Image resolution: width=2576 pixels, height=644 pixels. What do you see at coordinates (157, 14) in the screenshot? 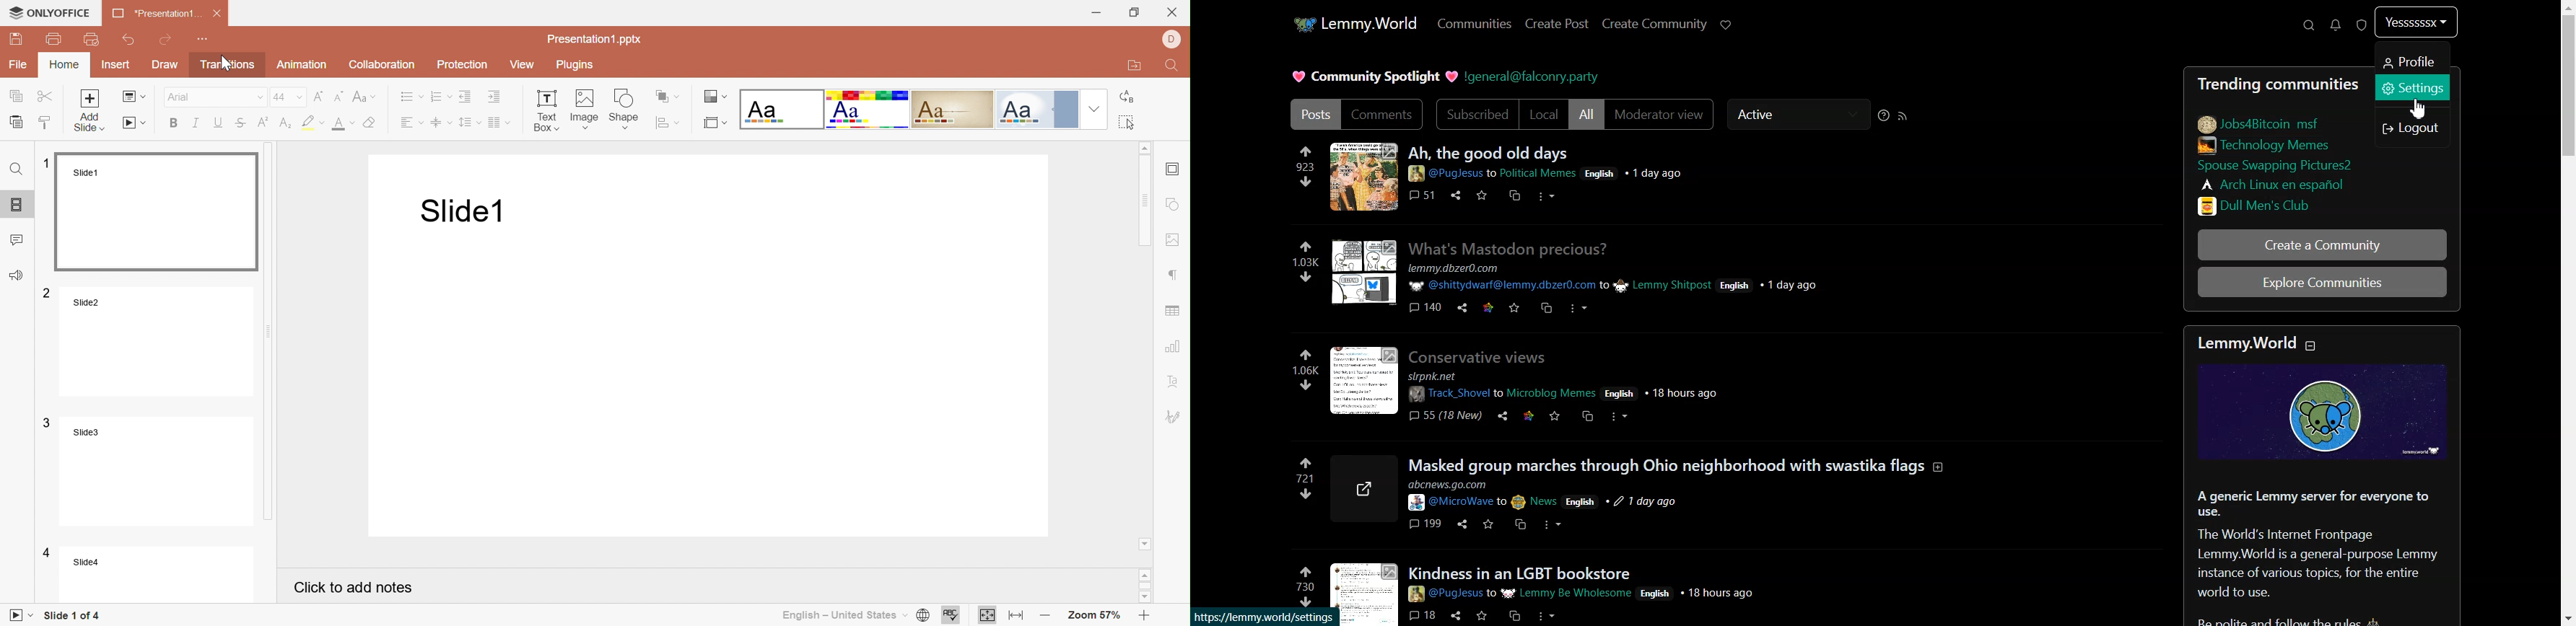
I see `*Presentation1 ...` at bounding box center [157, 14].